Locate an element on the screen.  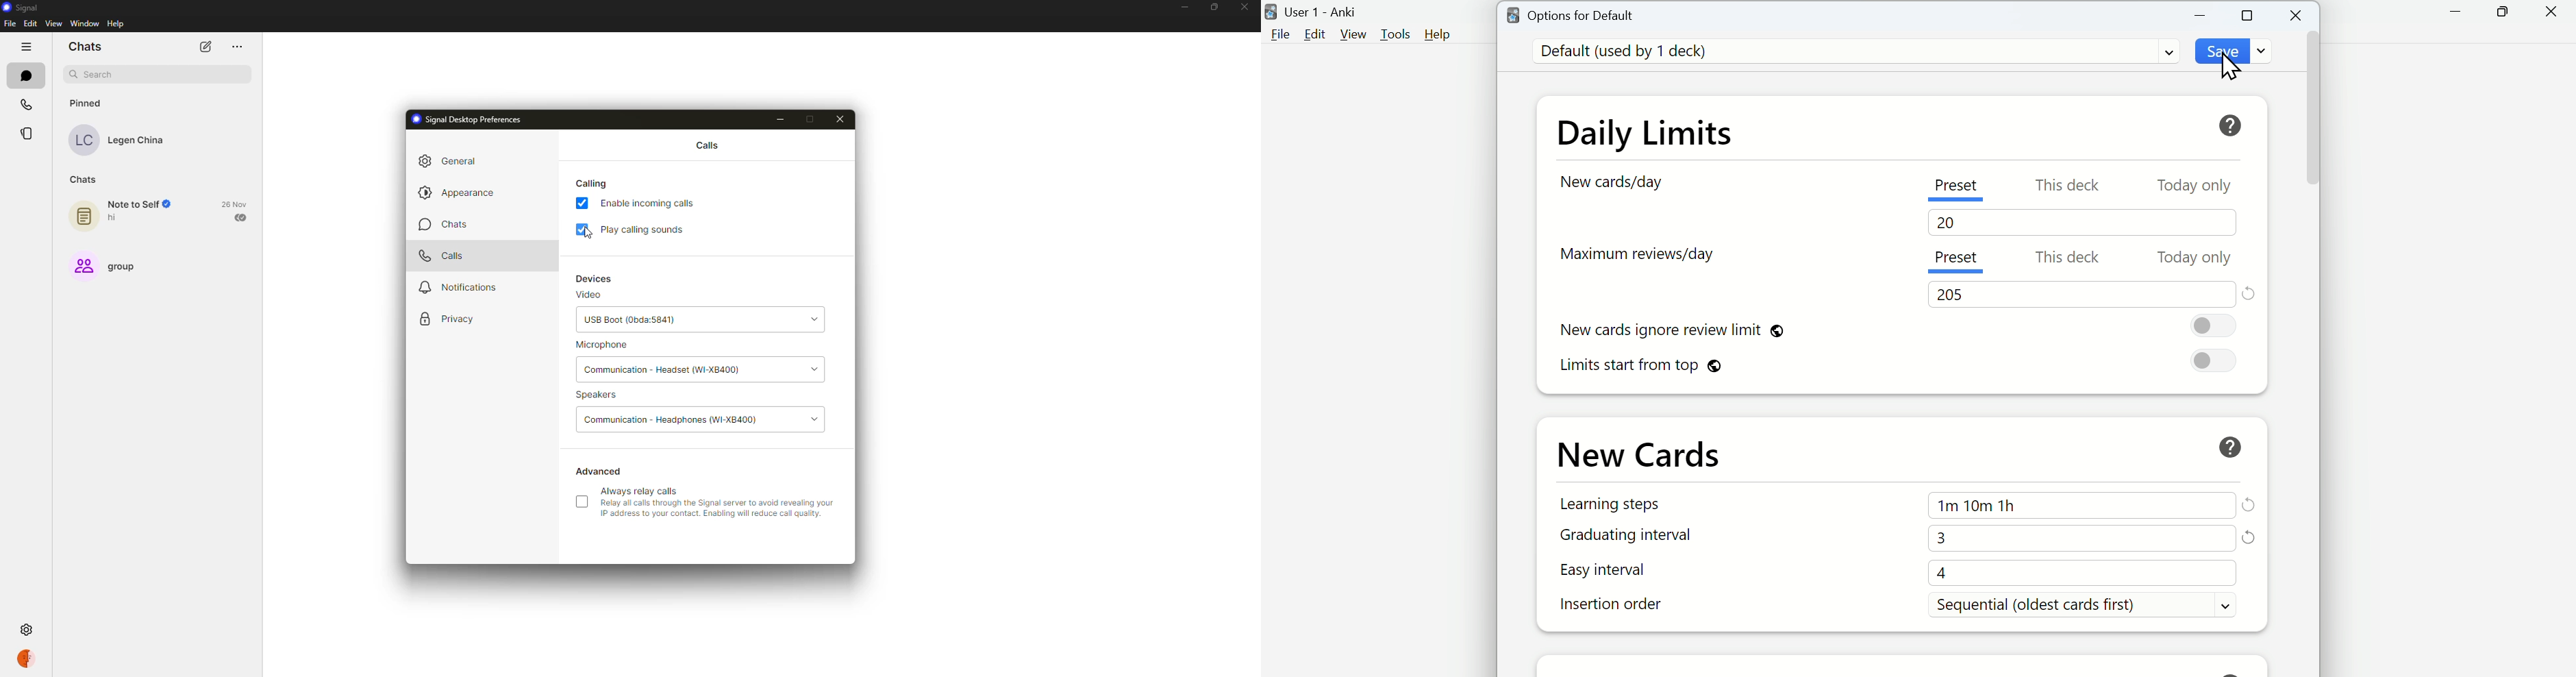
Help is located at coordinates (2236, 122).